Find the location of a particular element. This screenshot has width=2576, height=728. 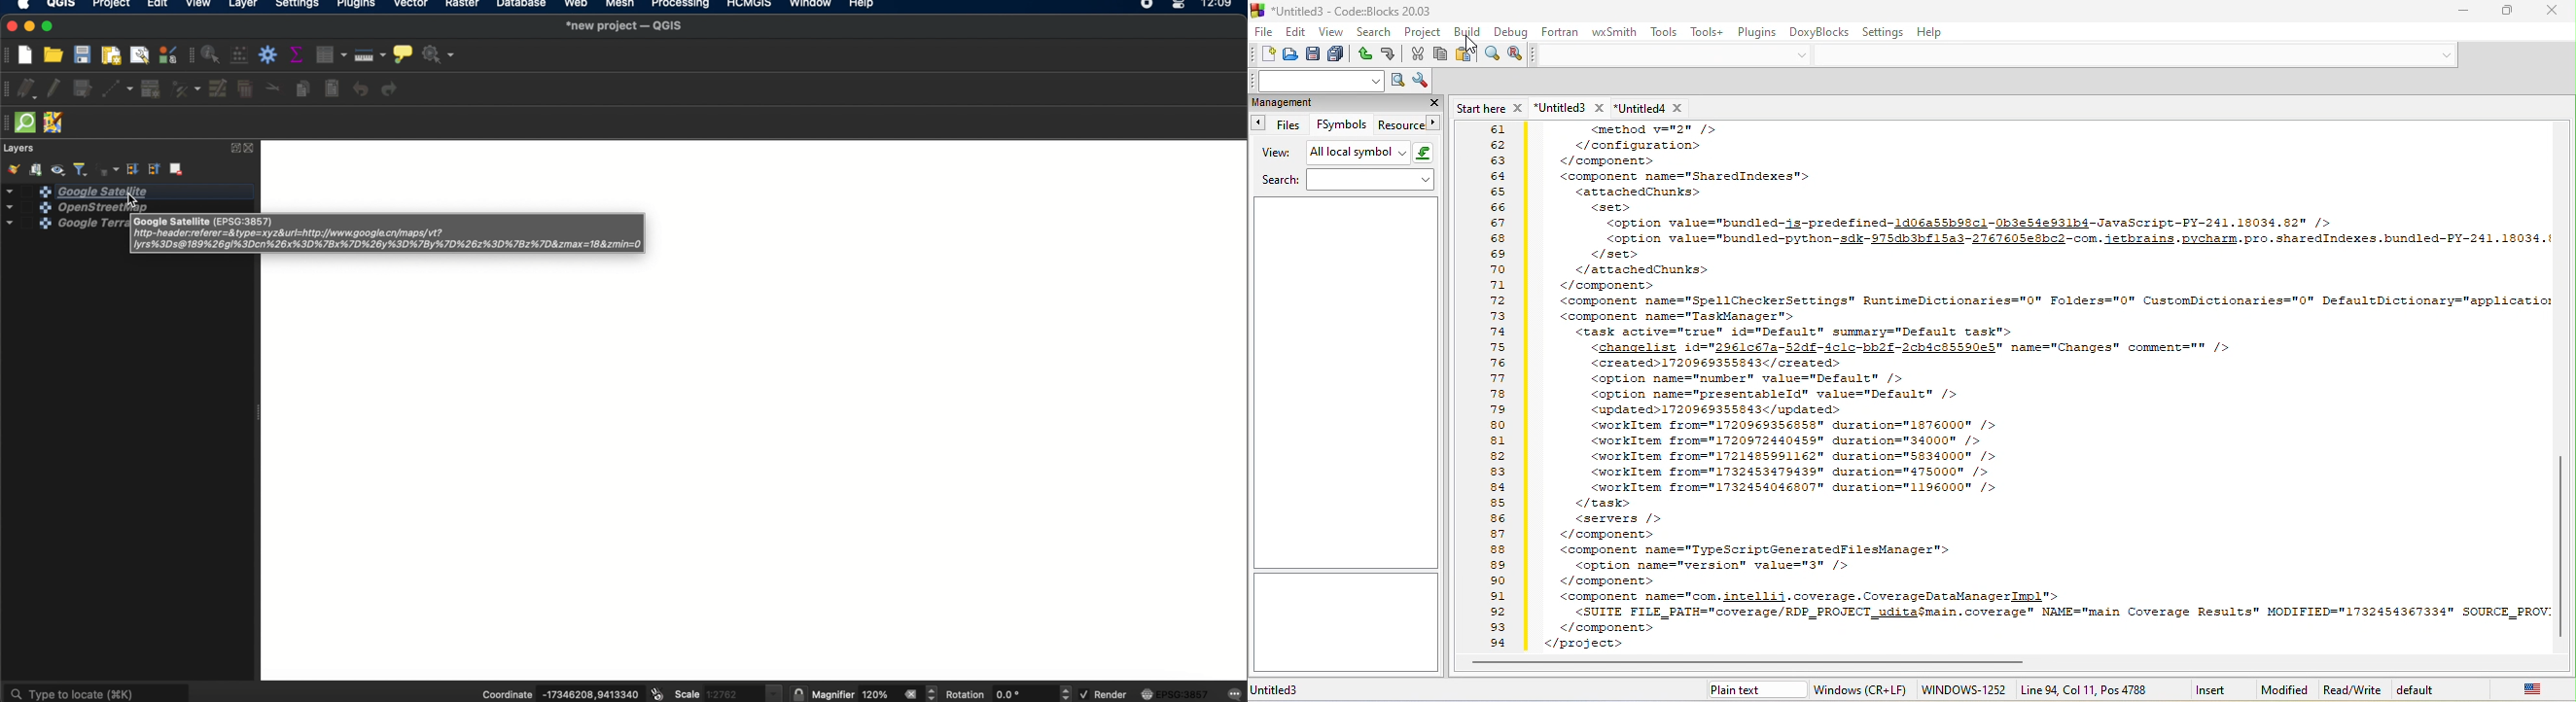

untitled4 is located at coordinates (1659, 108).